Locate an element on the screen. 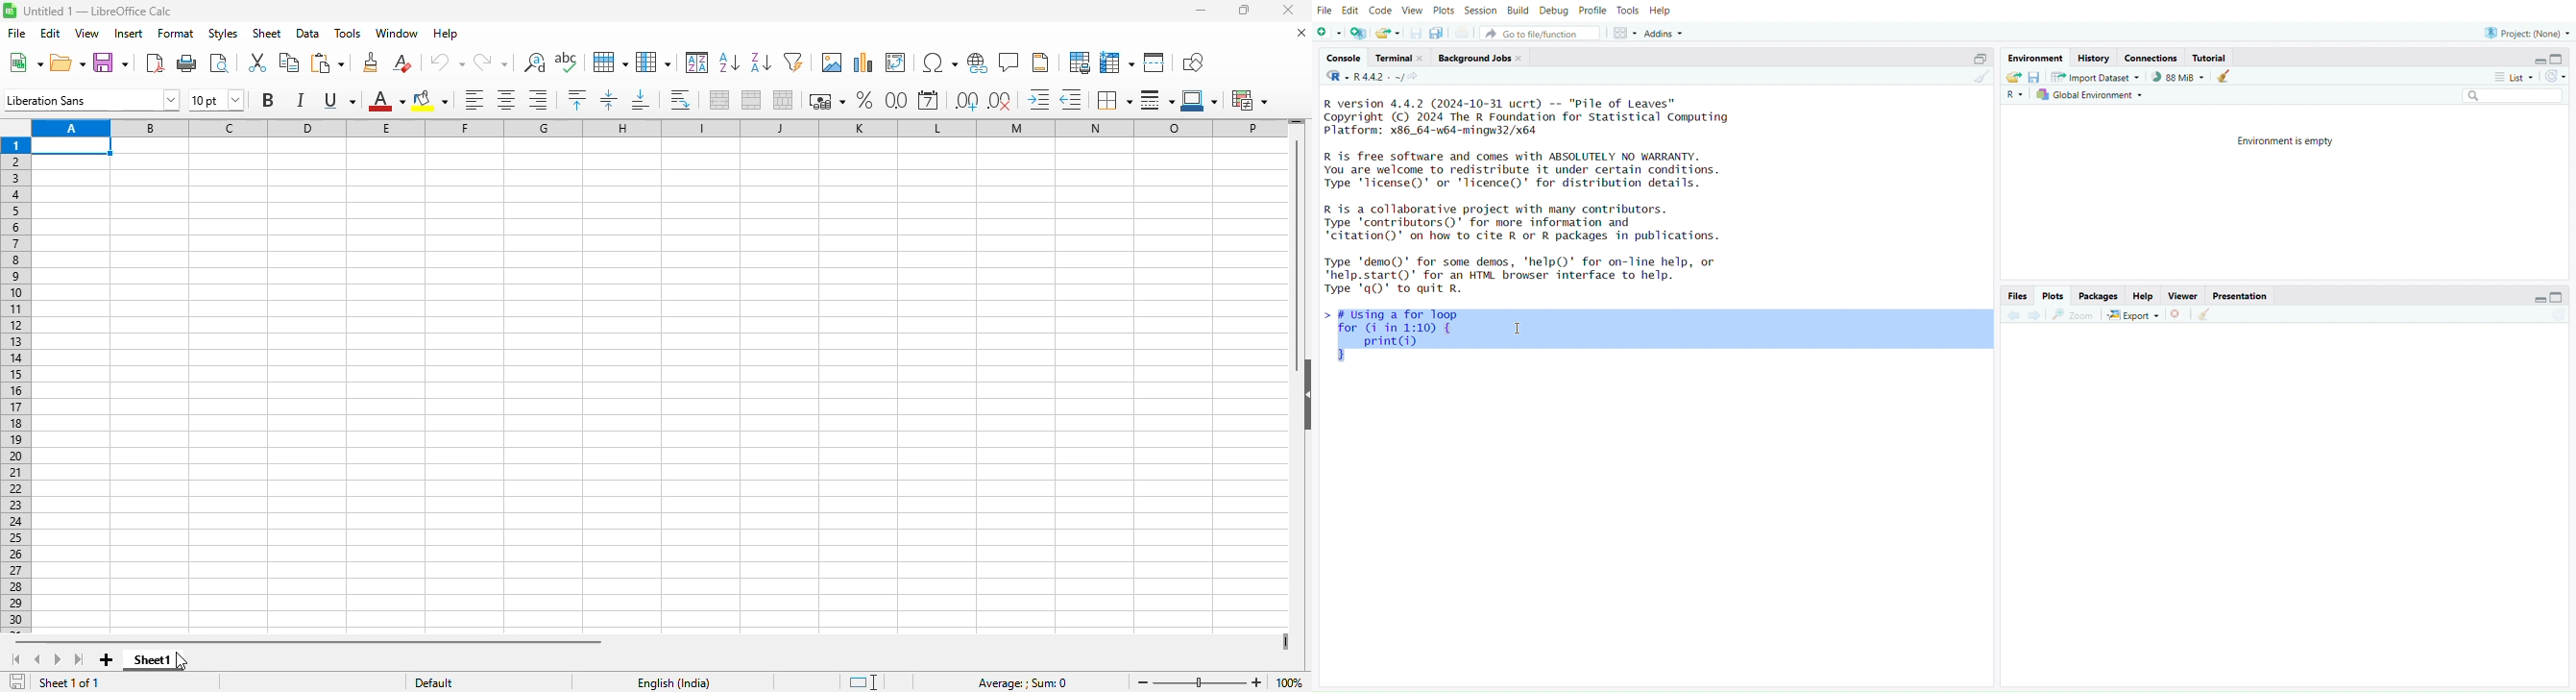 The width and height of the screenshot is (2576, 700). Untitled 1 - LibreOffice Calc is located at coordinates (98, 12).